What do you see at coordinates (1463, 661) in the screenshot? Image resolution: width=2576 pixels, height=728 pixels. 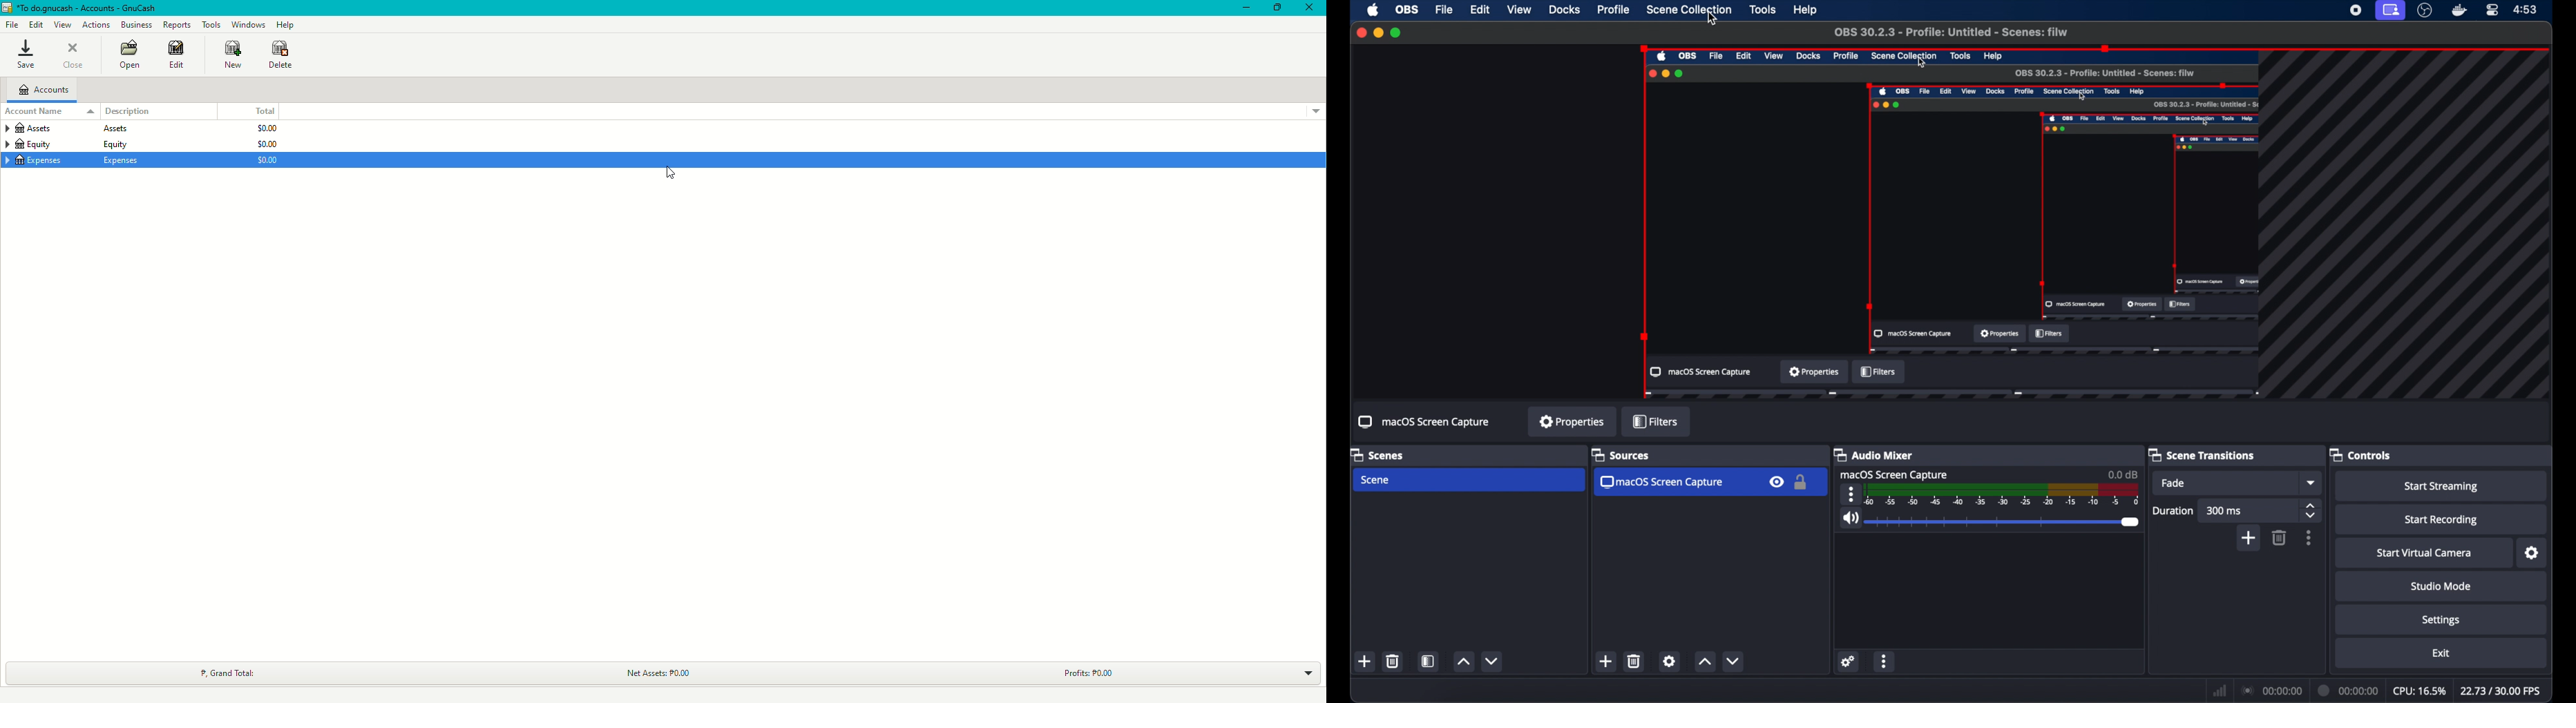 I see `increment` at bounding box center [1463, 661].